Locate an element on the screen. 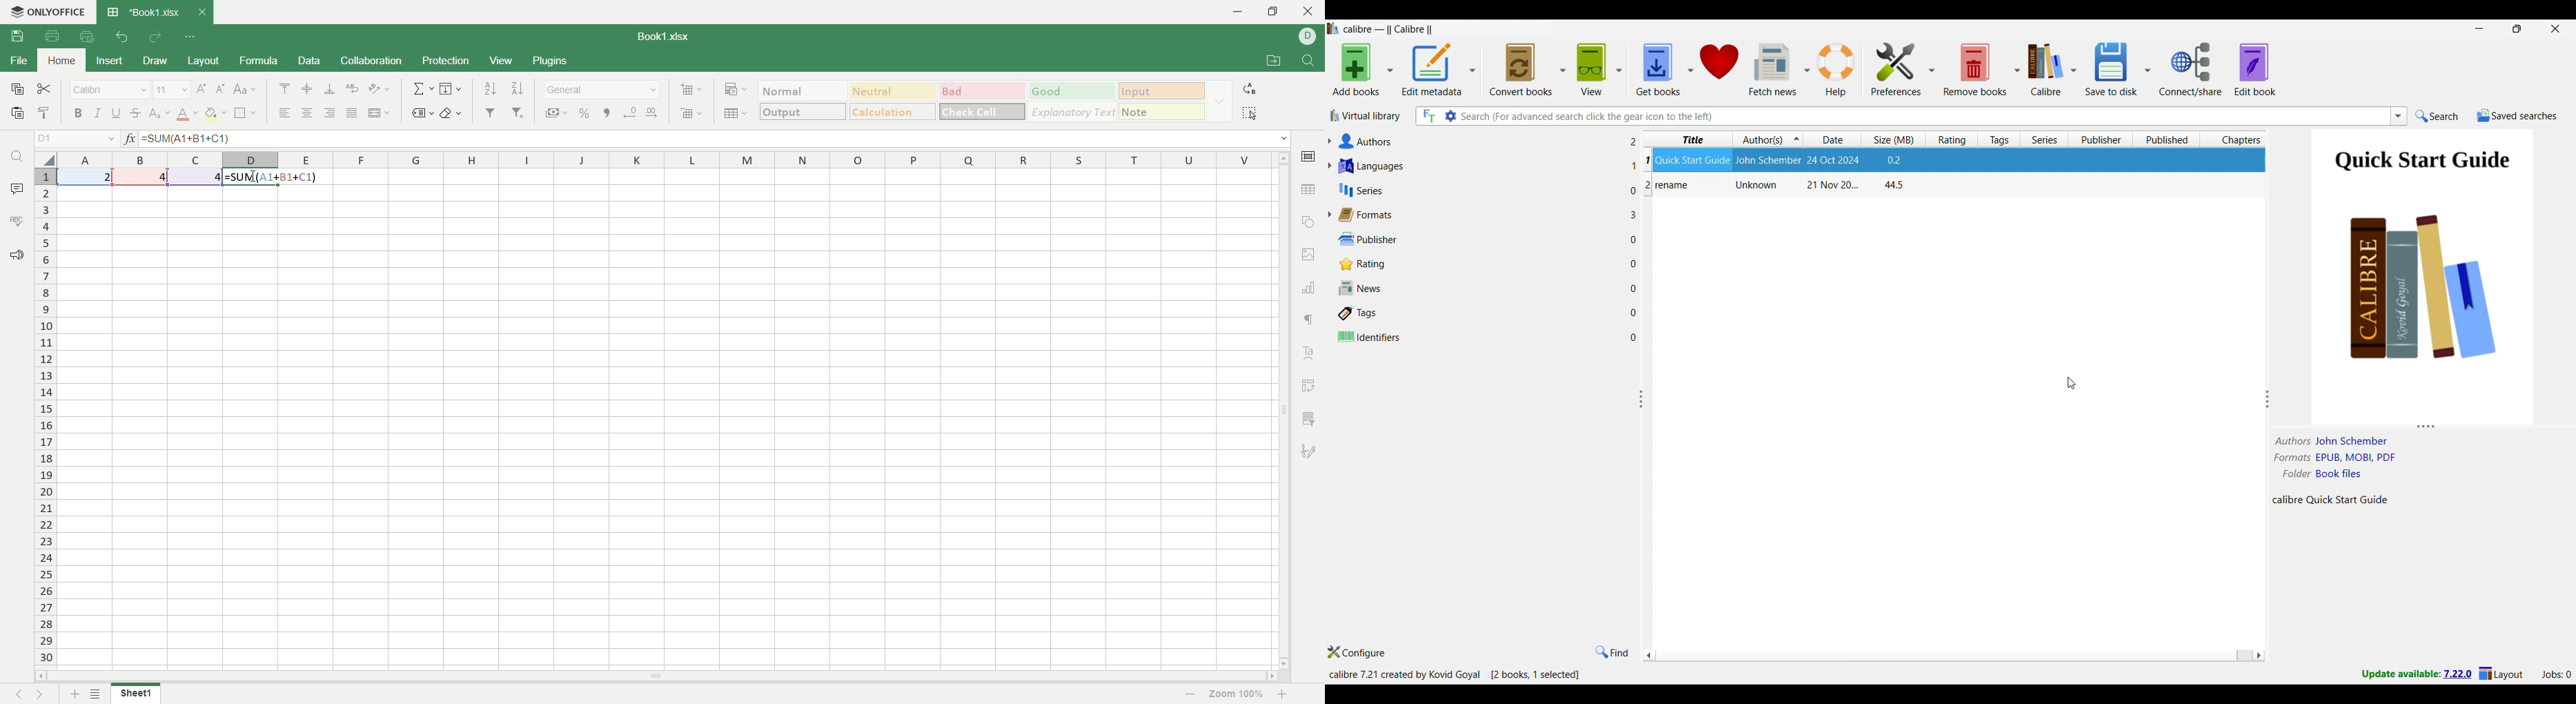 The height and width of the screenshot is (728, 2576). 0 is located at coordinates (1636, 288).